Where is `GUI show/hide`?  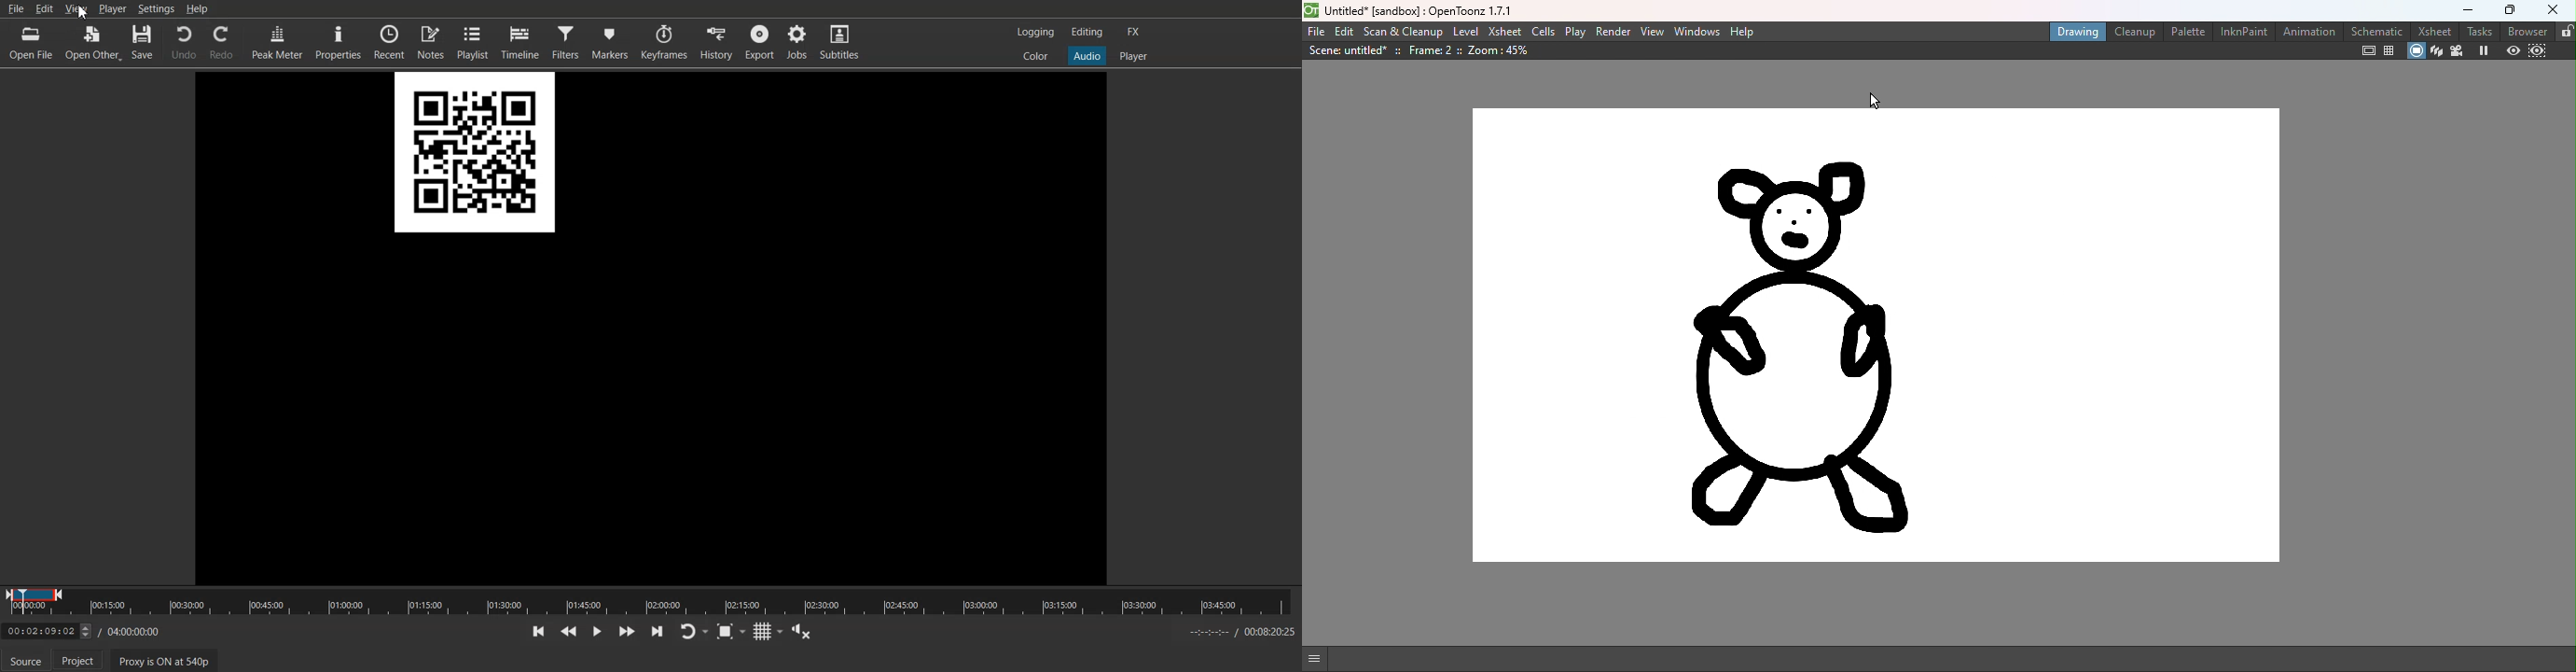 GUI show/hide is located at coordinates (1320, 659).